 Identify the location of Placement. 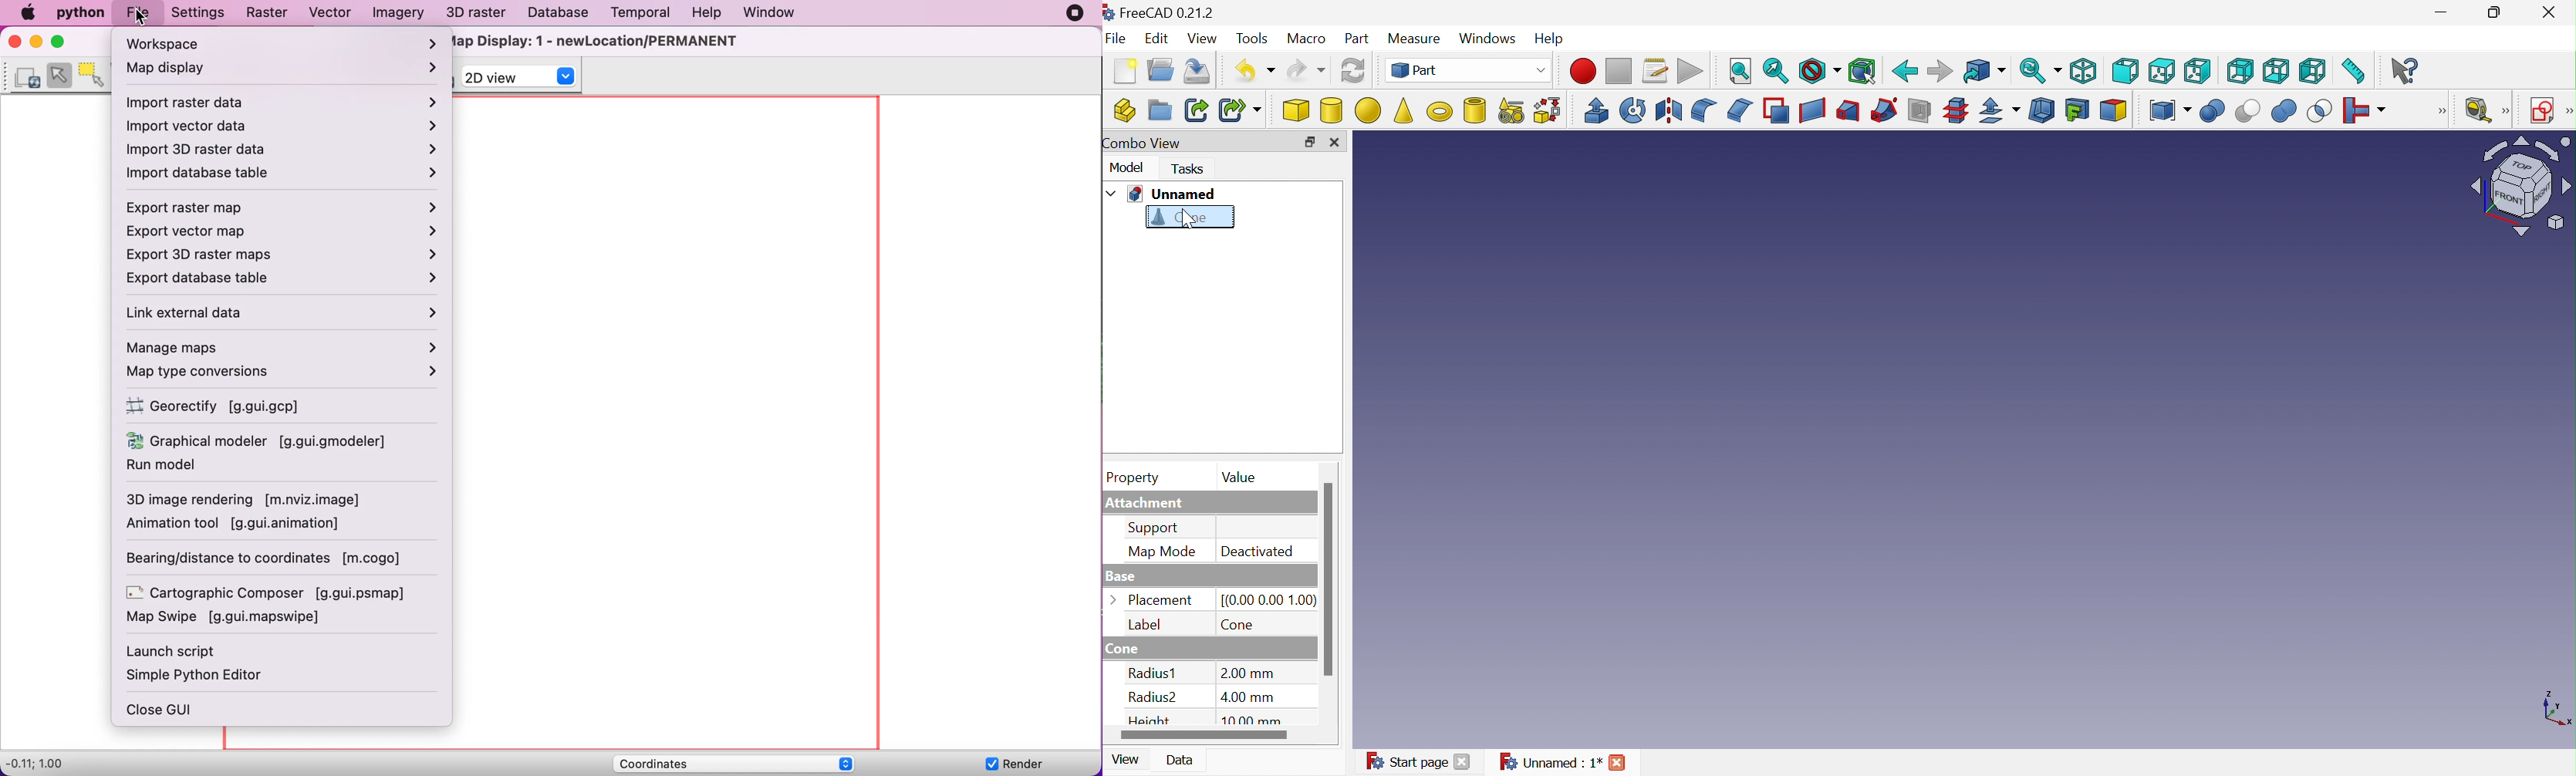
(1163, 599).